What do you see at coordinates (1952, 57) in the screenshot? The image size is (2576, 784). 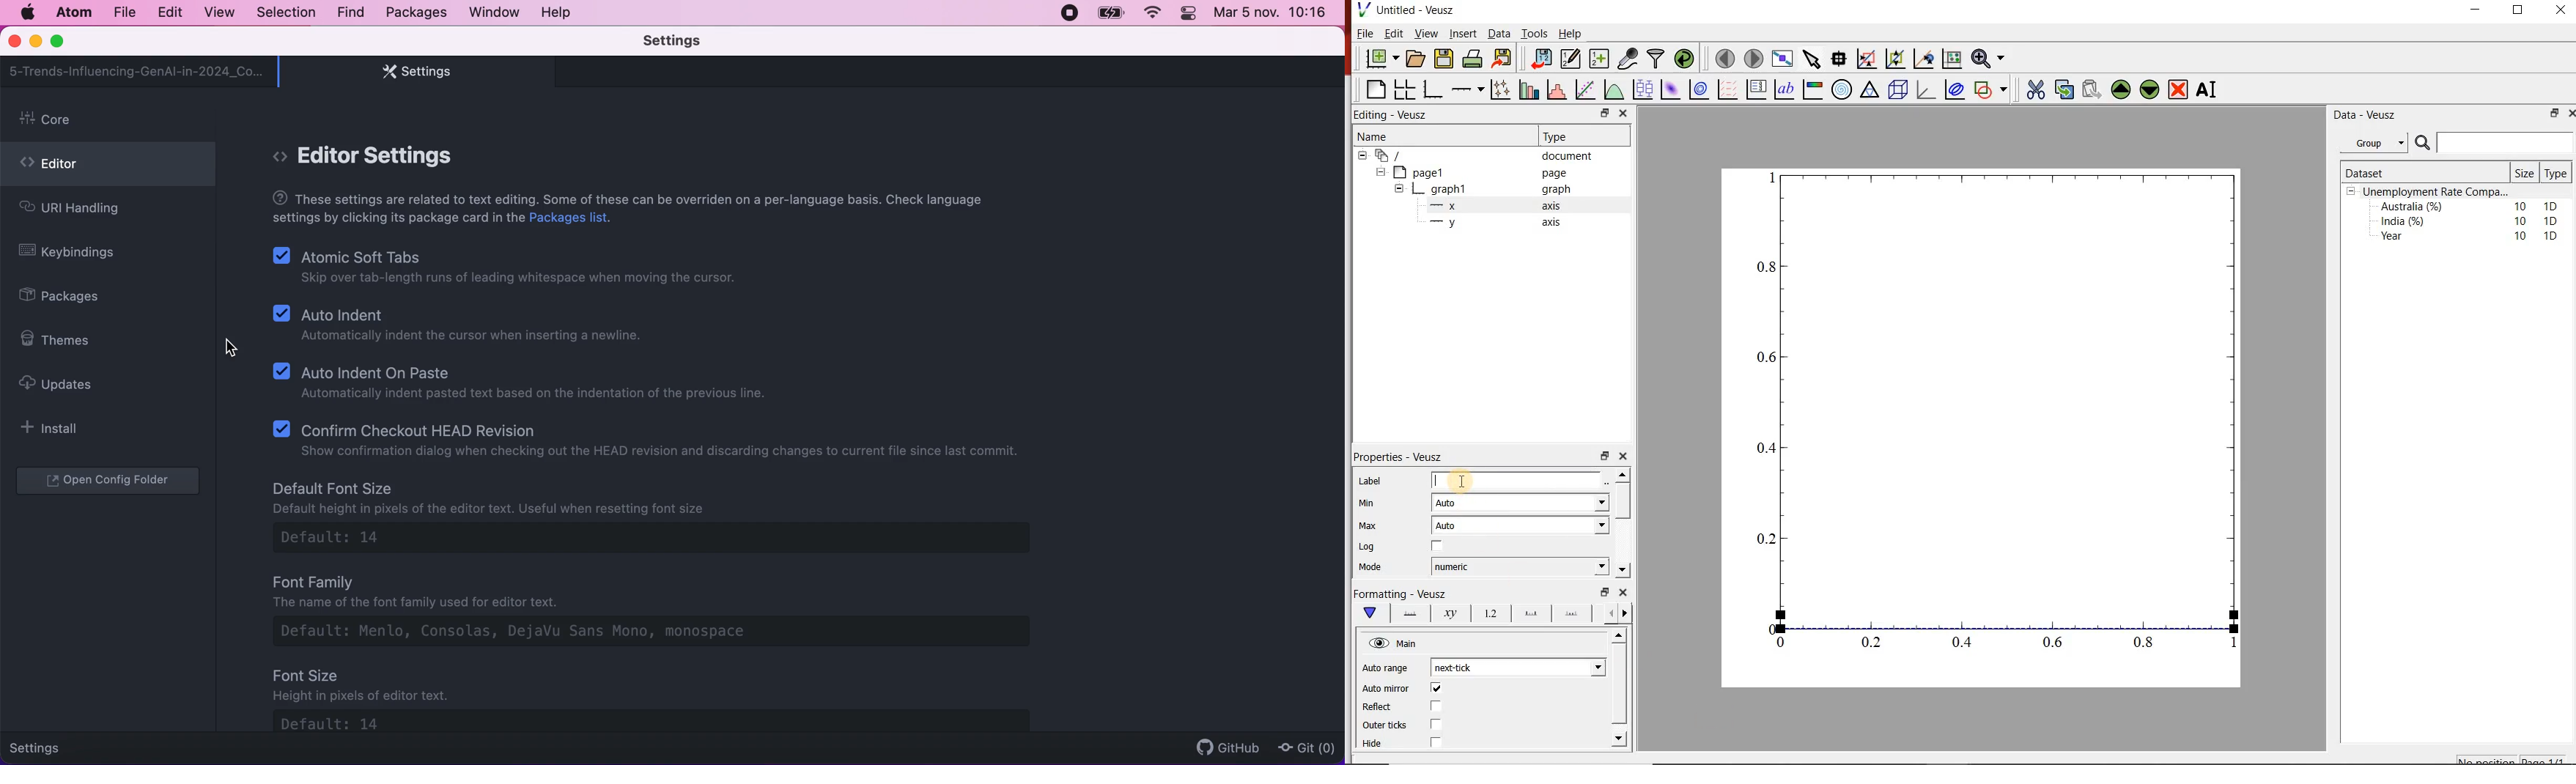 I see `click to resset graph axes` at bounding box center [1952, 57].